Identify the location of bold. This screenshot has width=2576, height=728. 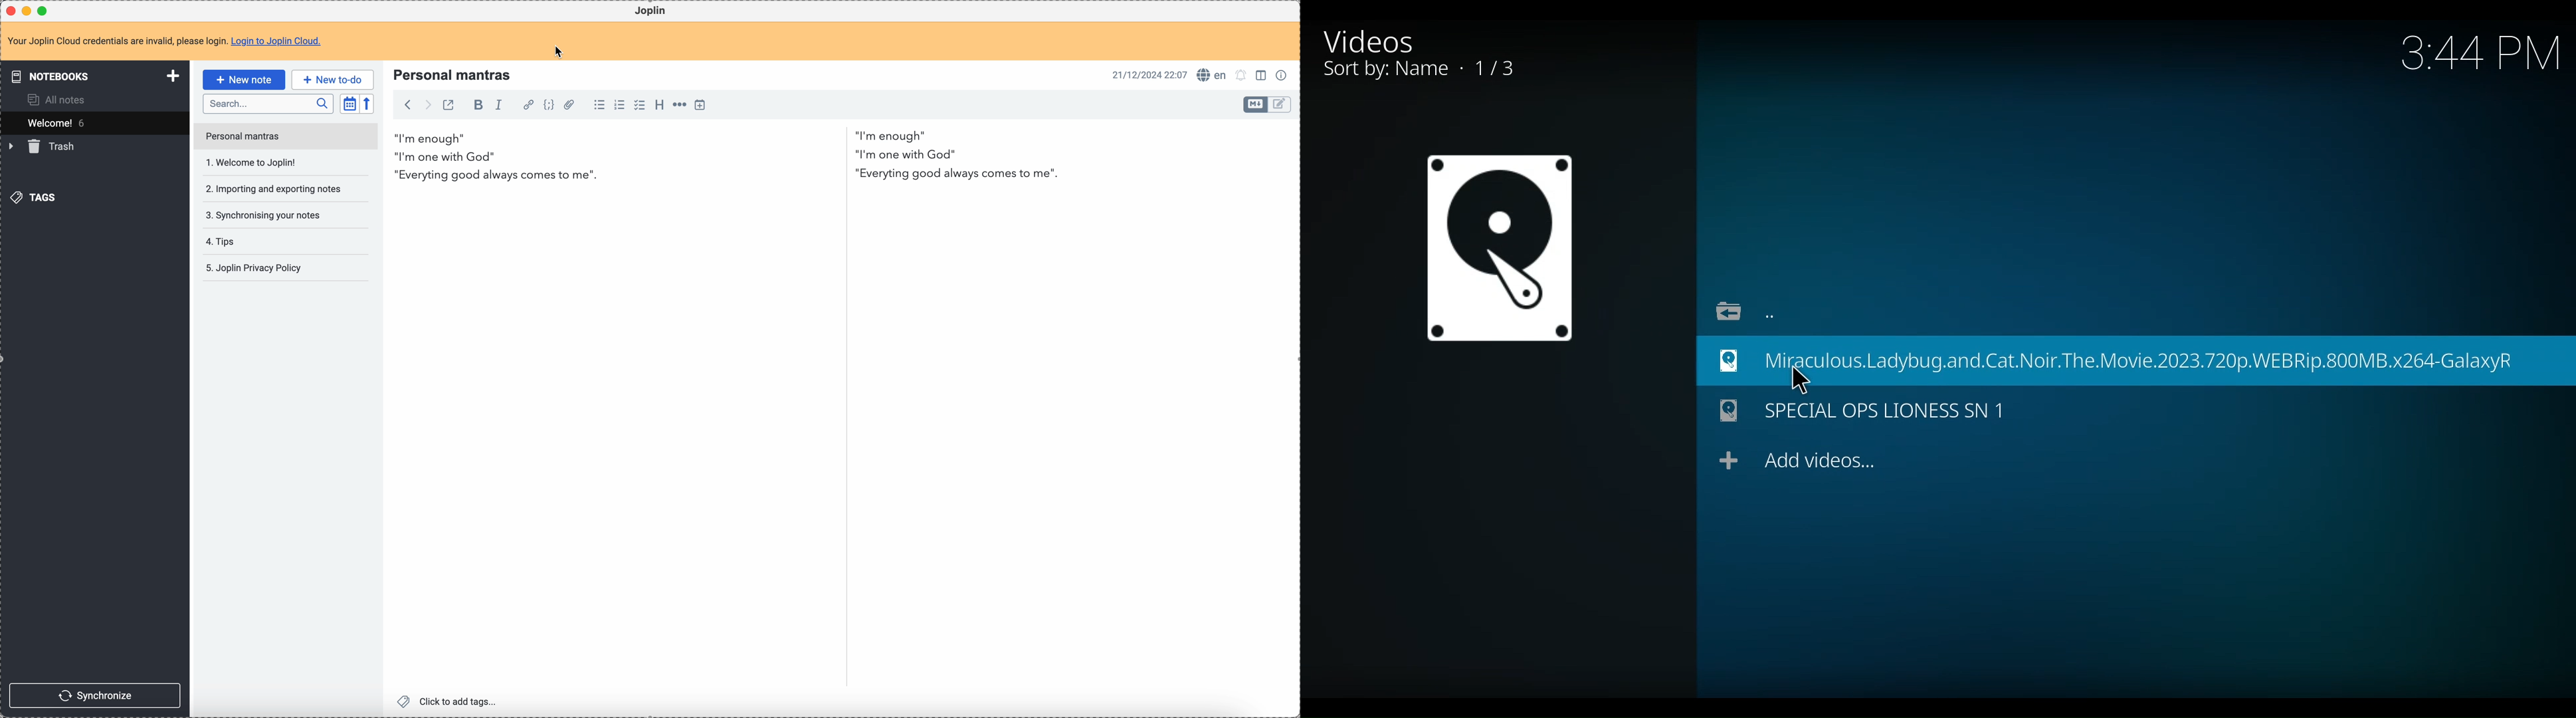
(478, 106).